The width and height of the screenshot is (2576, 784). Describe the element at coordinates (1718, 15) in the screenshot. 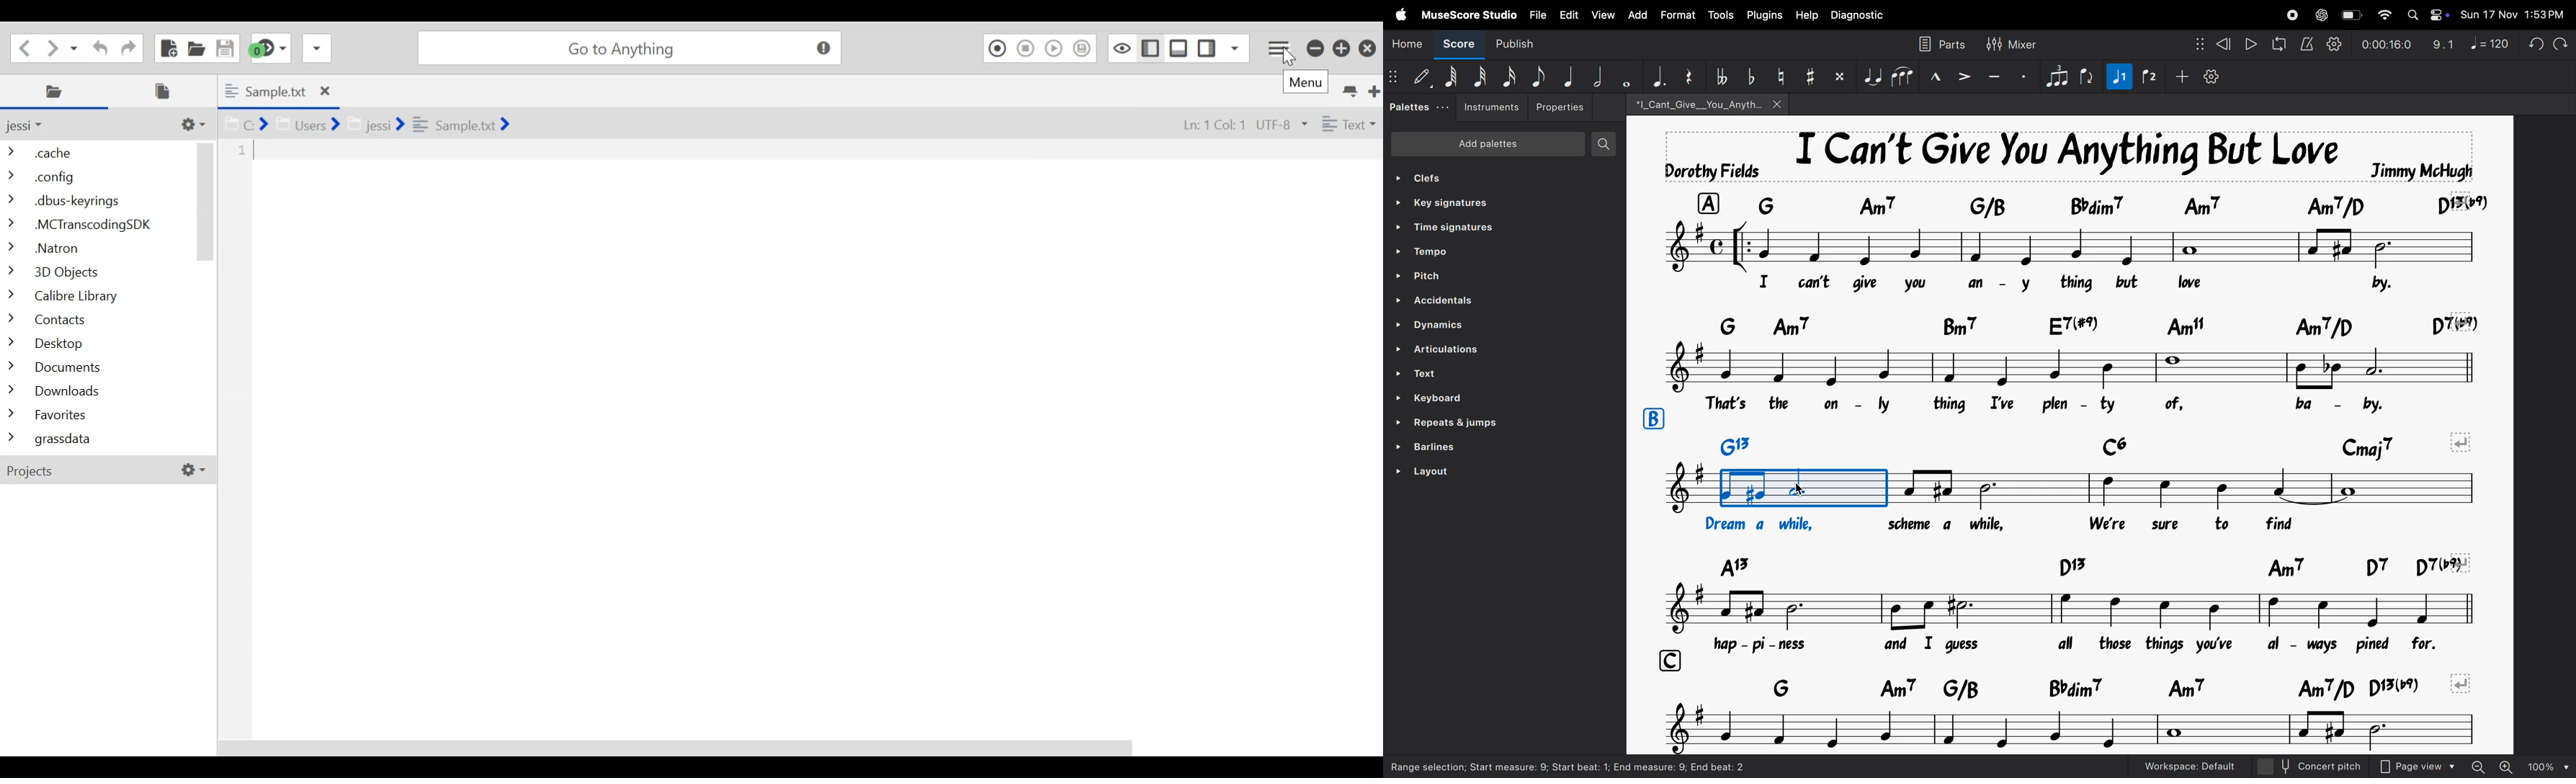

I see `tools` at that location.